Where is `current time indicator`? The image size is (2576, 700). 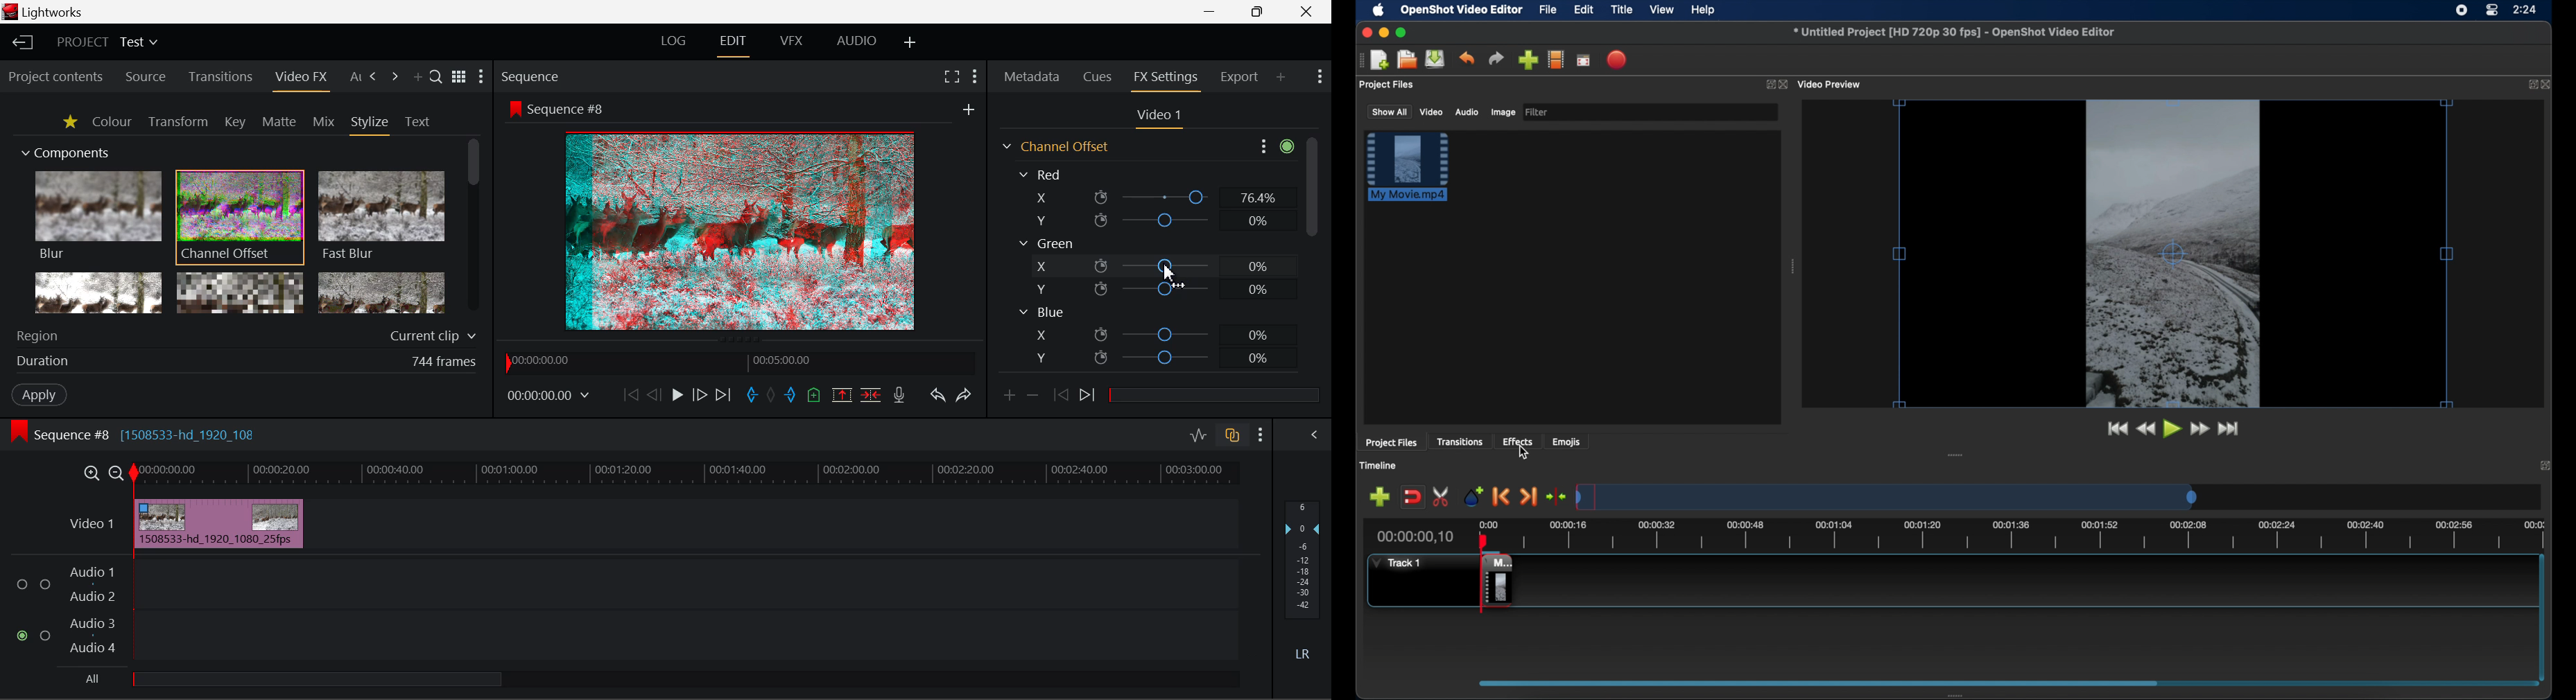 current time indicator is located at coordinates (1414, 537).